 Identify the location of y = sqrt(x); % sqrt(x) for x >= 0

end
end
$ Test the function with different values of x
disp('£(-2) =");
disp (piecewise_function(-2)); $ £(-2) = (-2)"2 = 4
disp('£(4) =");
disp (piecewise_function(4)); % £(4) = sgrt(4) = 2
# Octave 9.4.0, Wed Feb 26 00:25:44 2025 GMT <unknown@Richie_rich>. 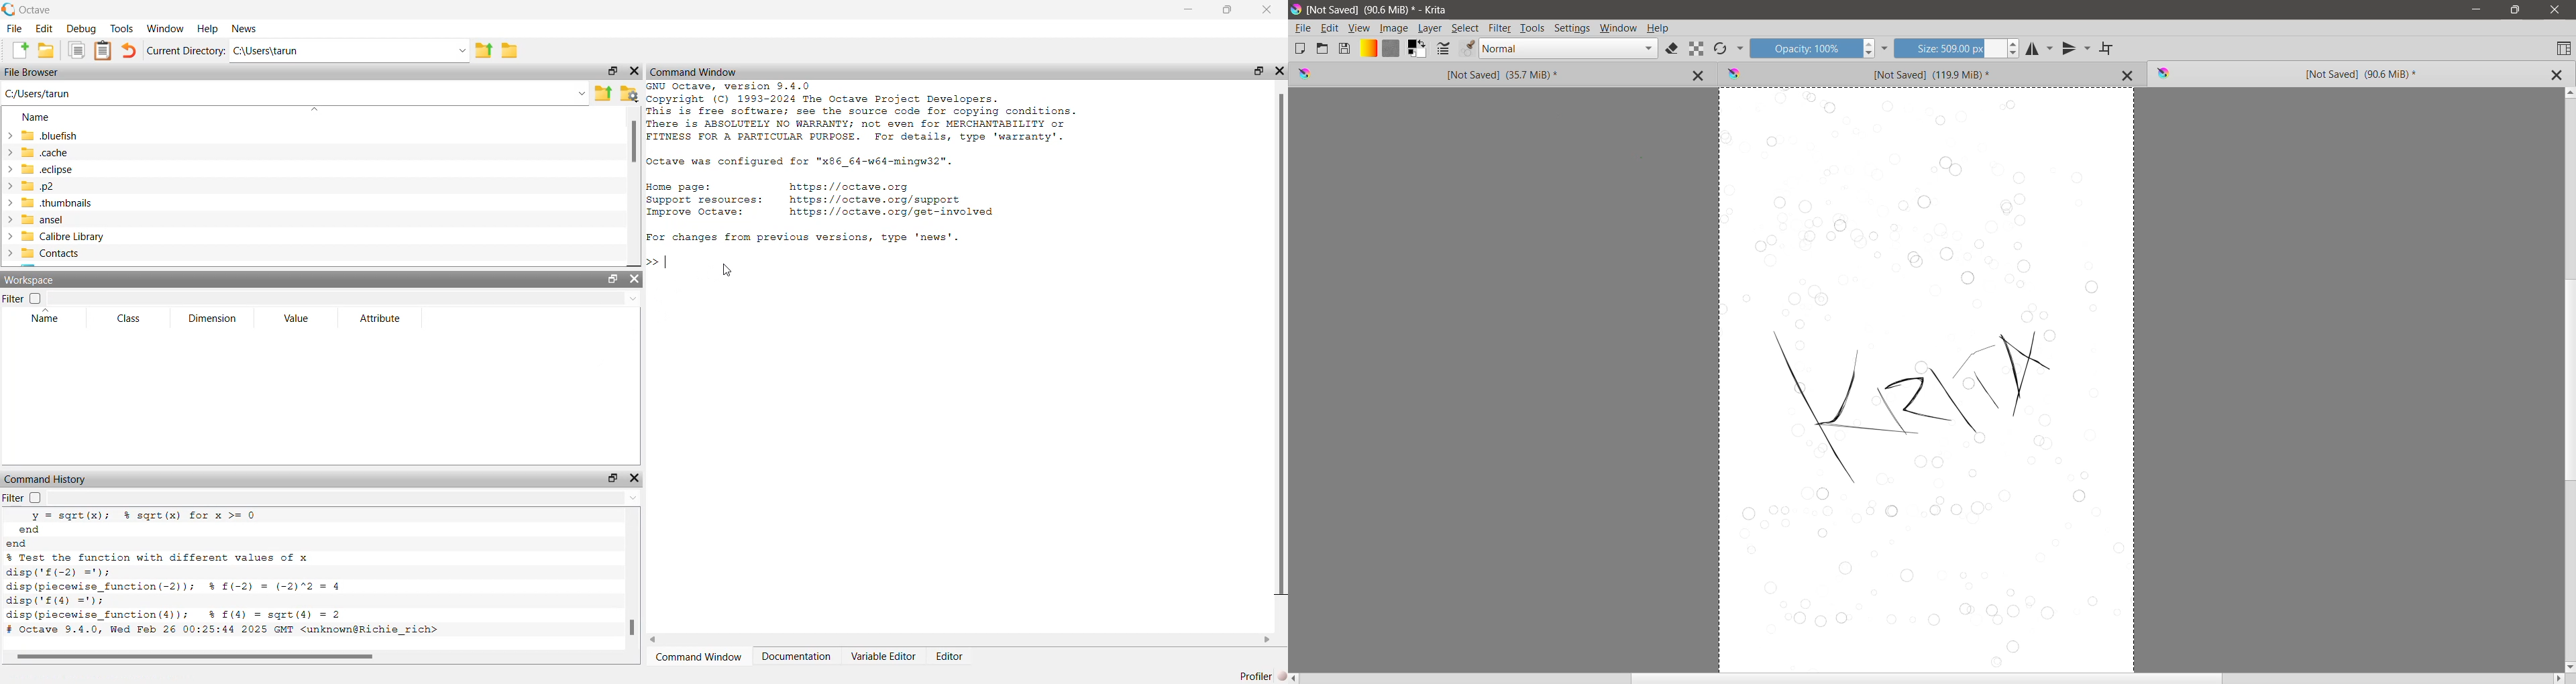
(232, 576).